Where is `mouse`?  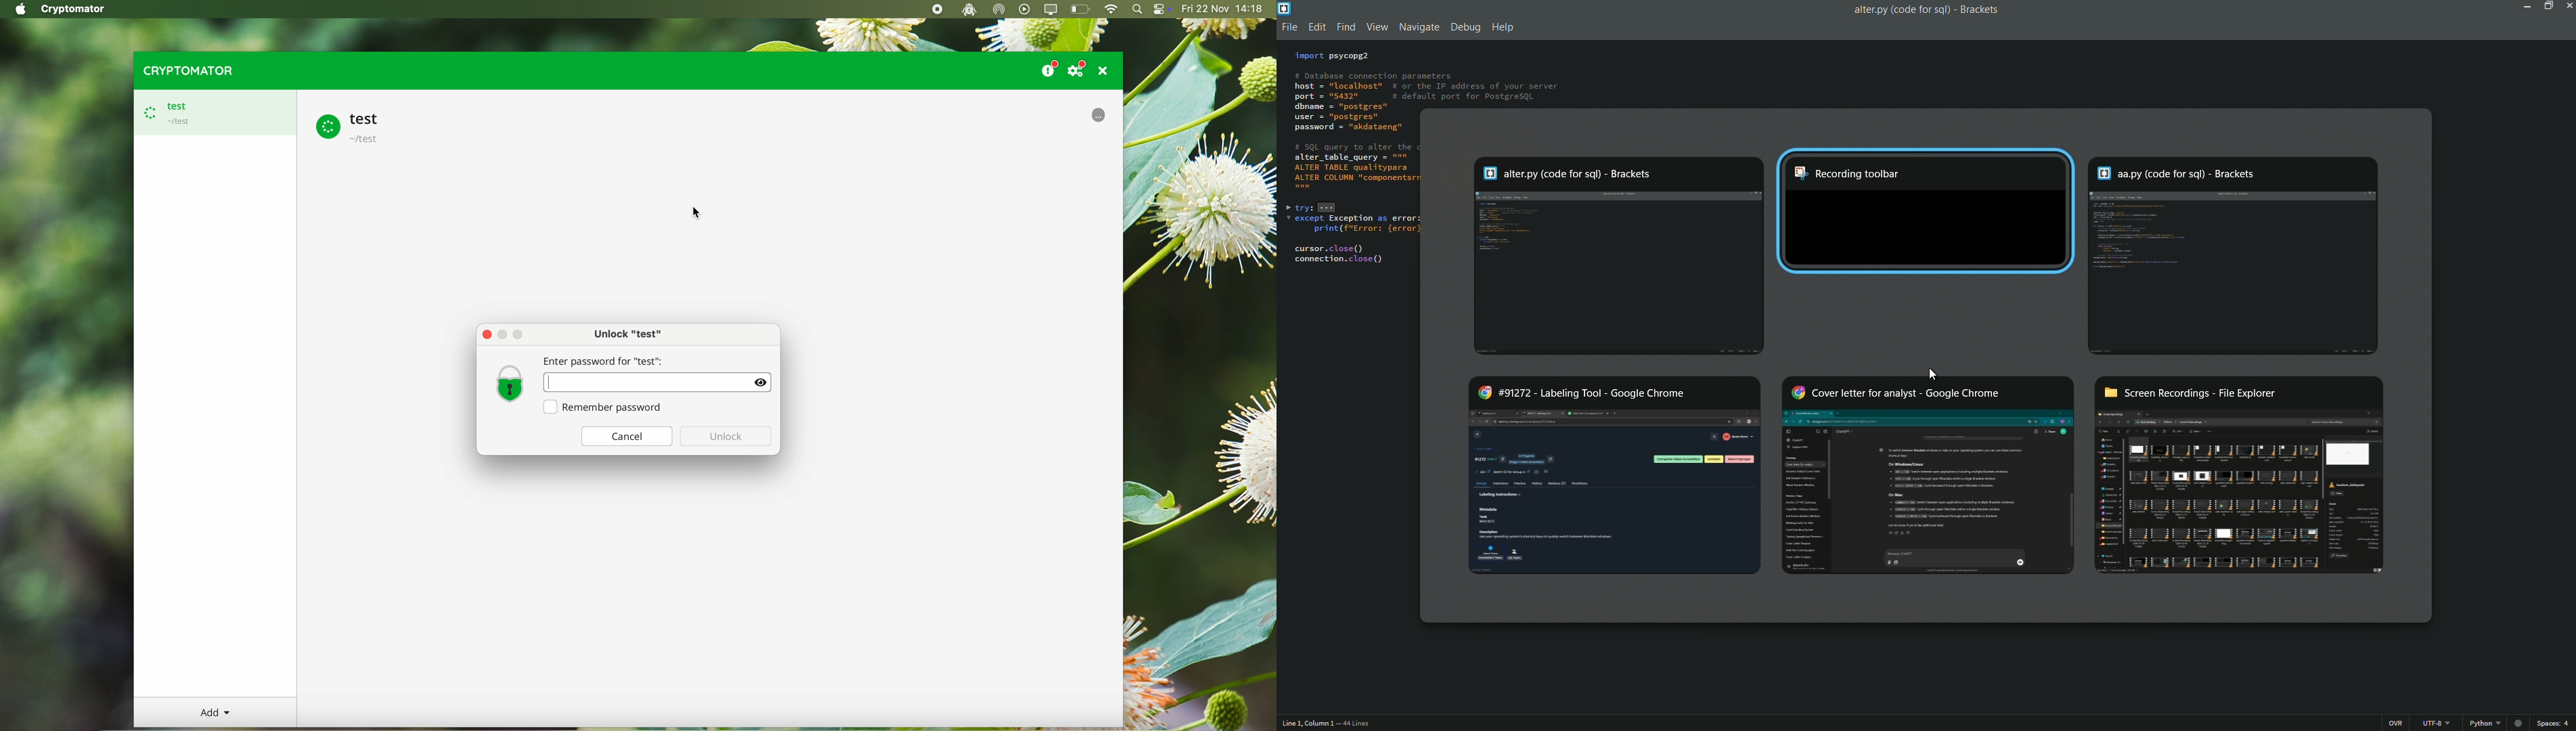
mouse is located at coordinates (701, 213).